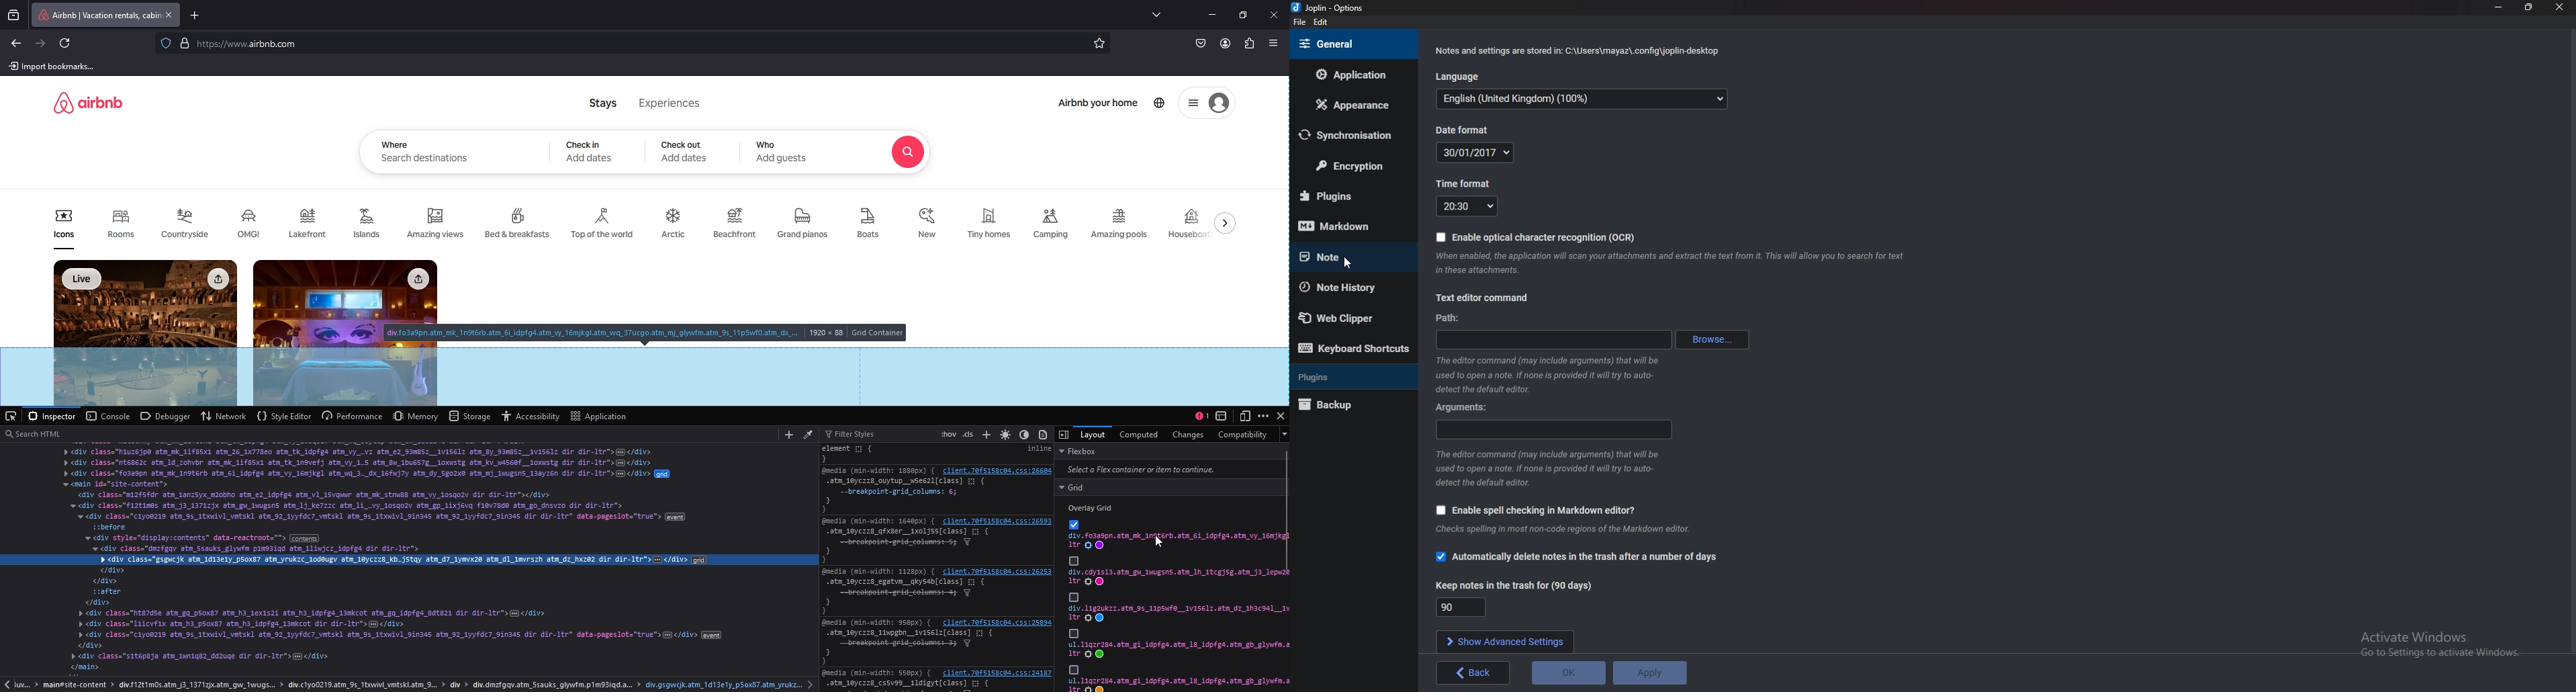  I want to click on Encryption, so click(1352, 167).